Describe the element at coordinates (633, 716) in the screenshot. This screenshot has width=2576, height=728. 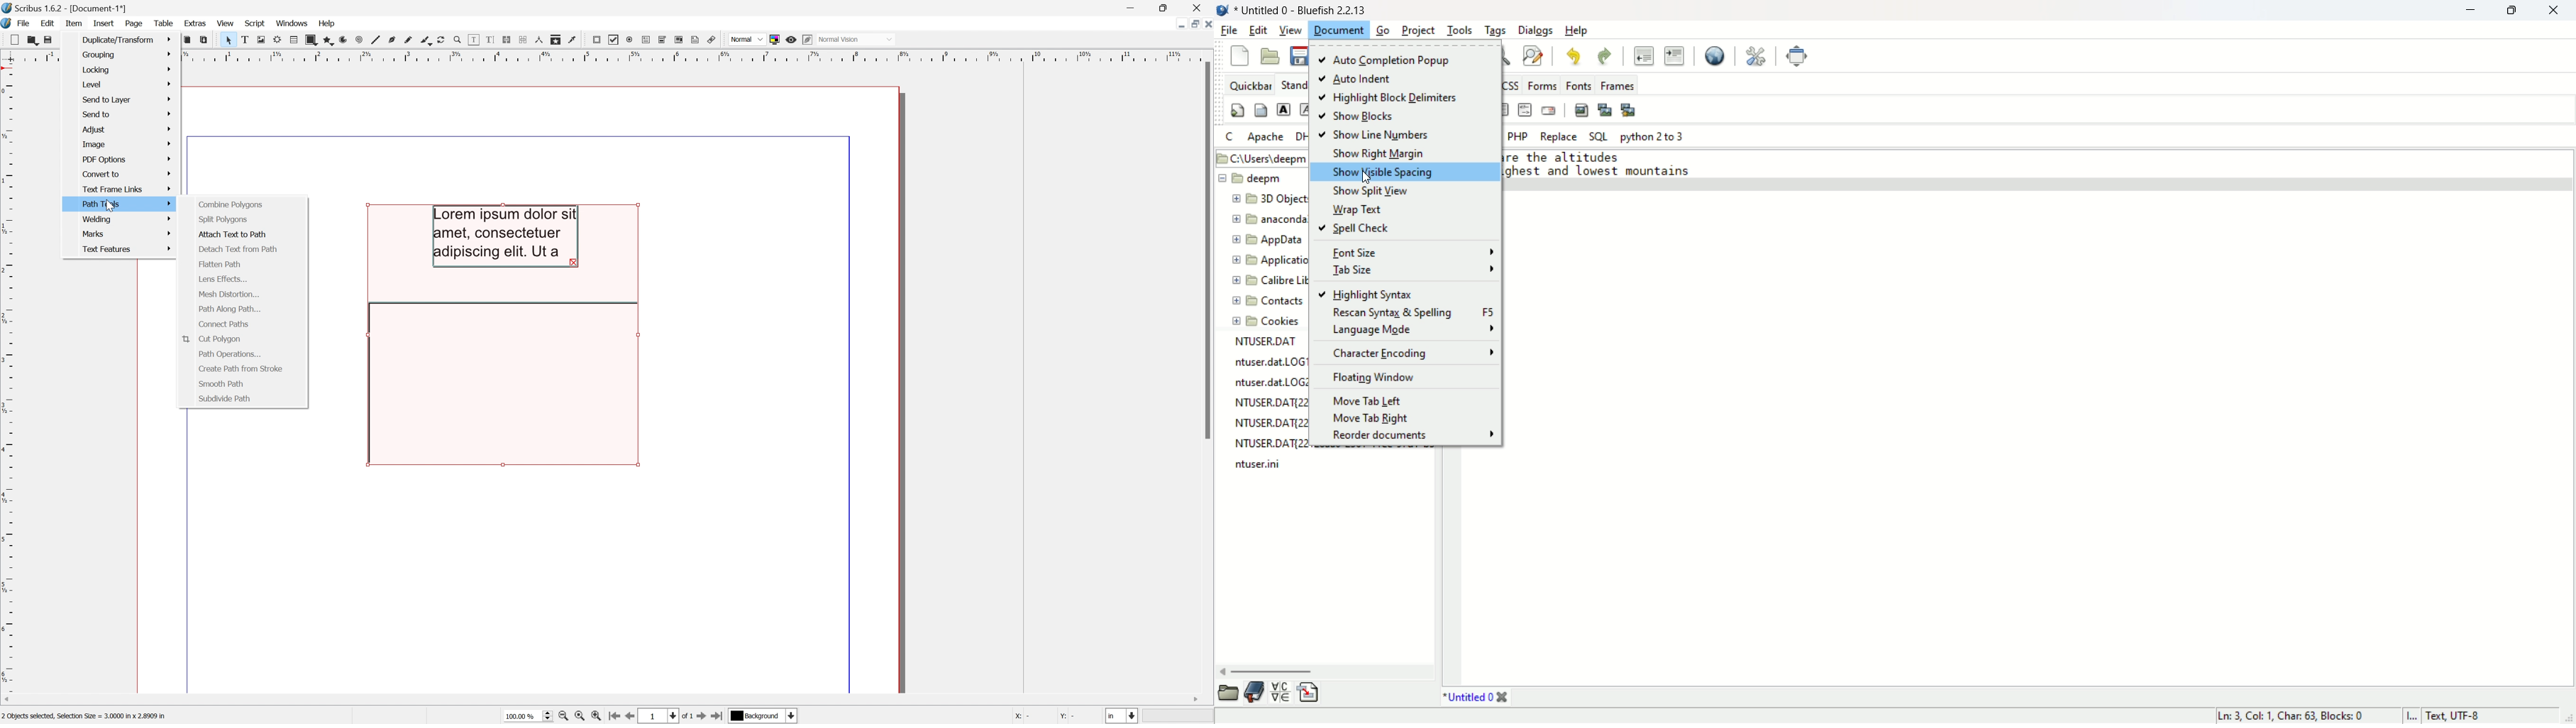
I see `Go to the previous page` at that location.